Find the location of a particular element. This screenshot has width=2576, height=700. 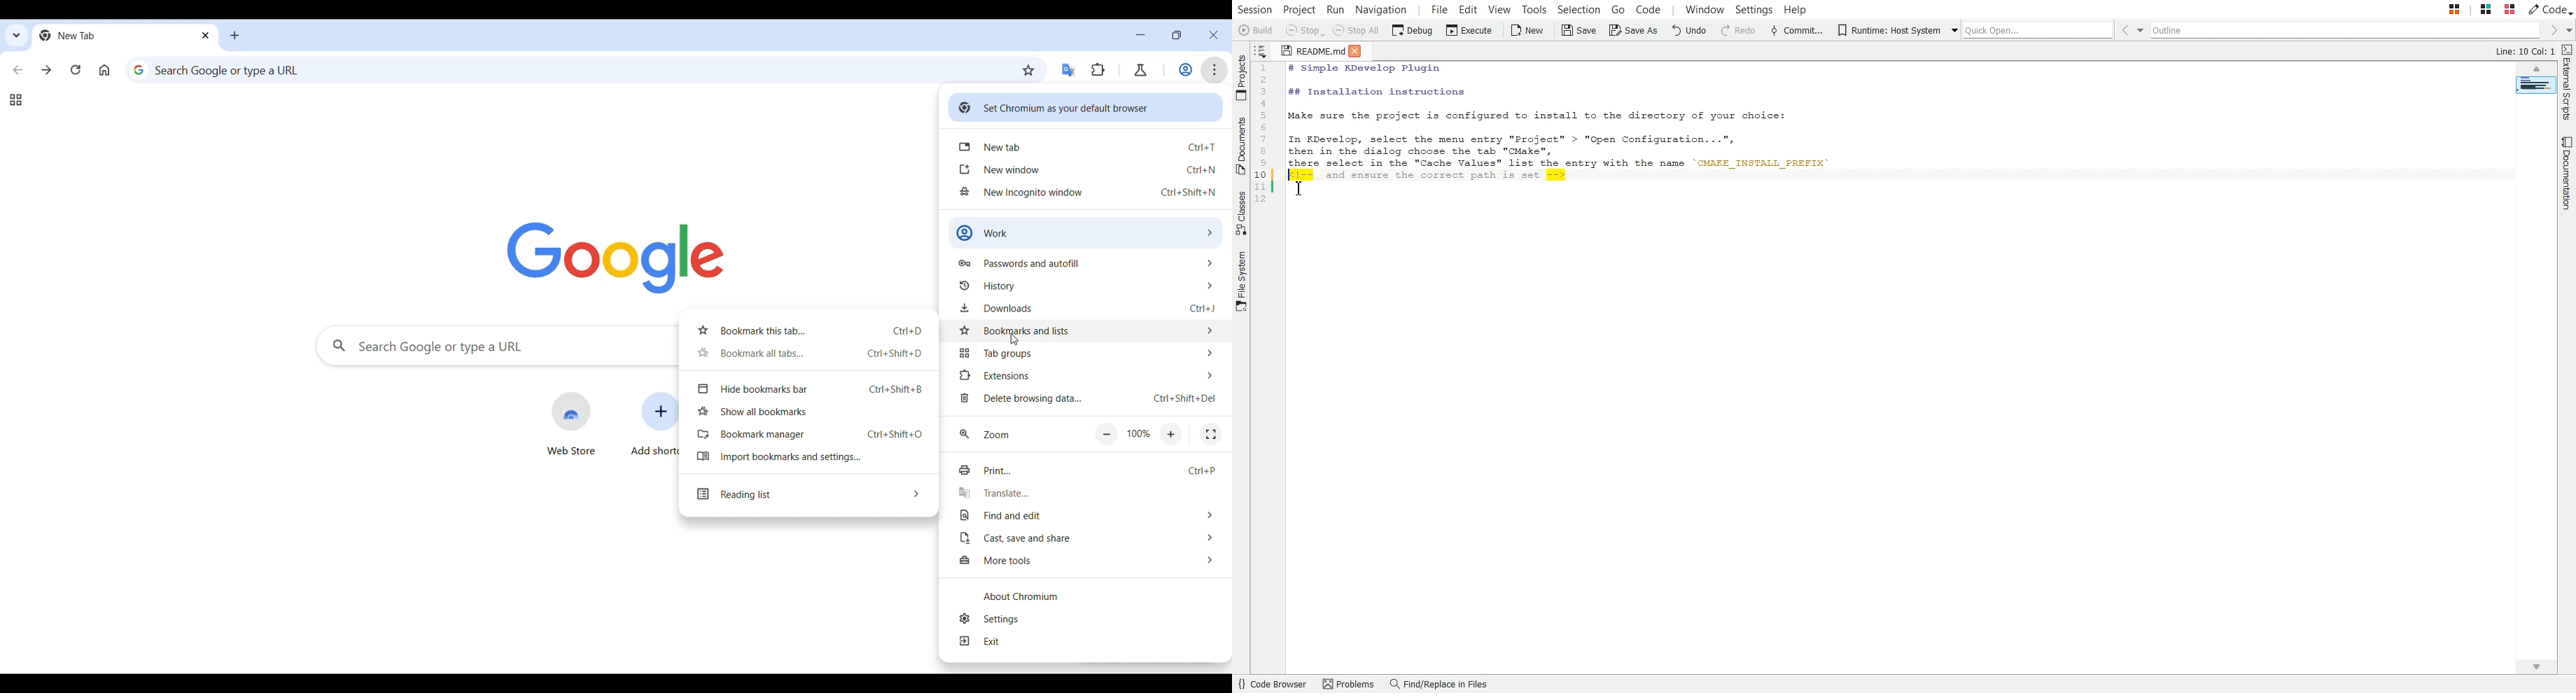

Code Browser is located at coordinates (1273, 684).